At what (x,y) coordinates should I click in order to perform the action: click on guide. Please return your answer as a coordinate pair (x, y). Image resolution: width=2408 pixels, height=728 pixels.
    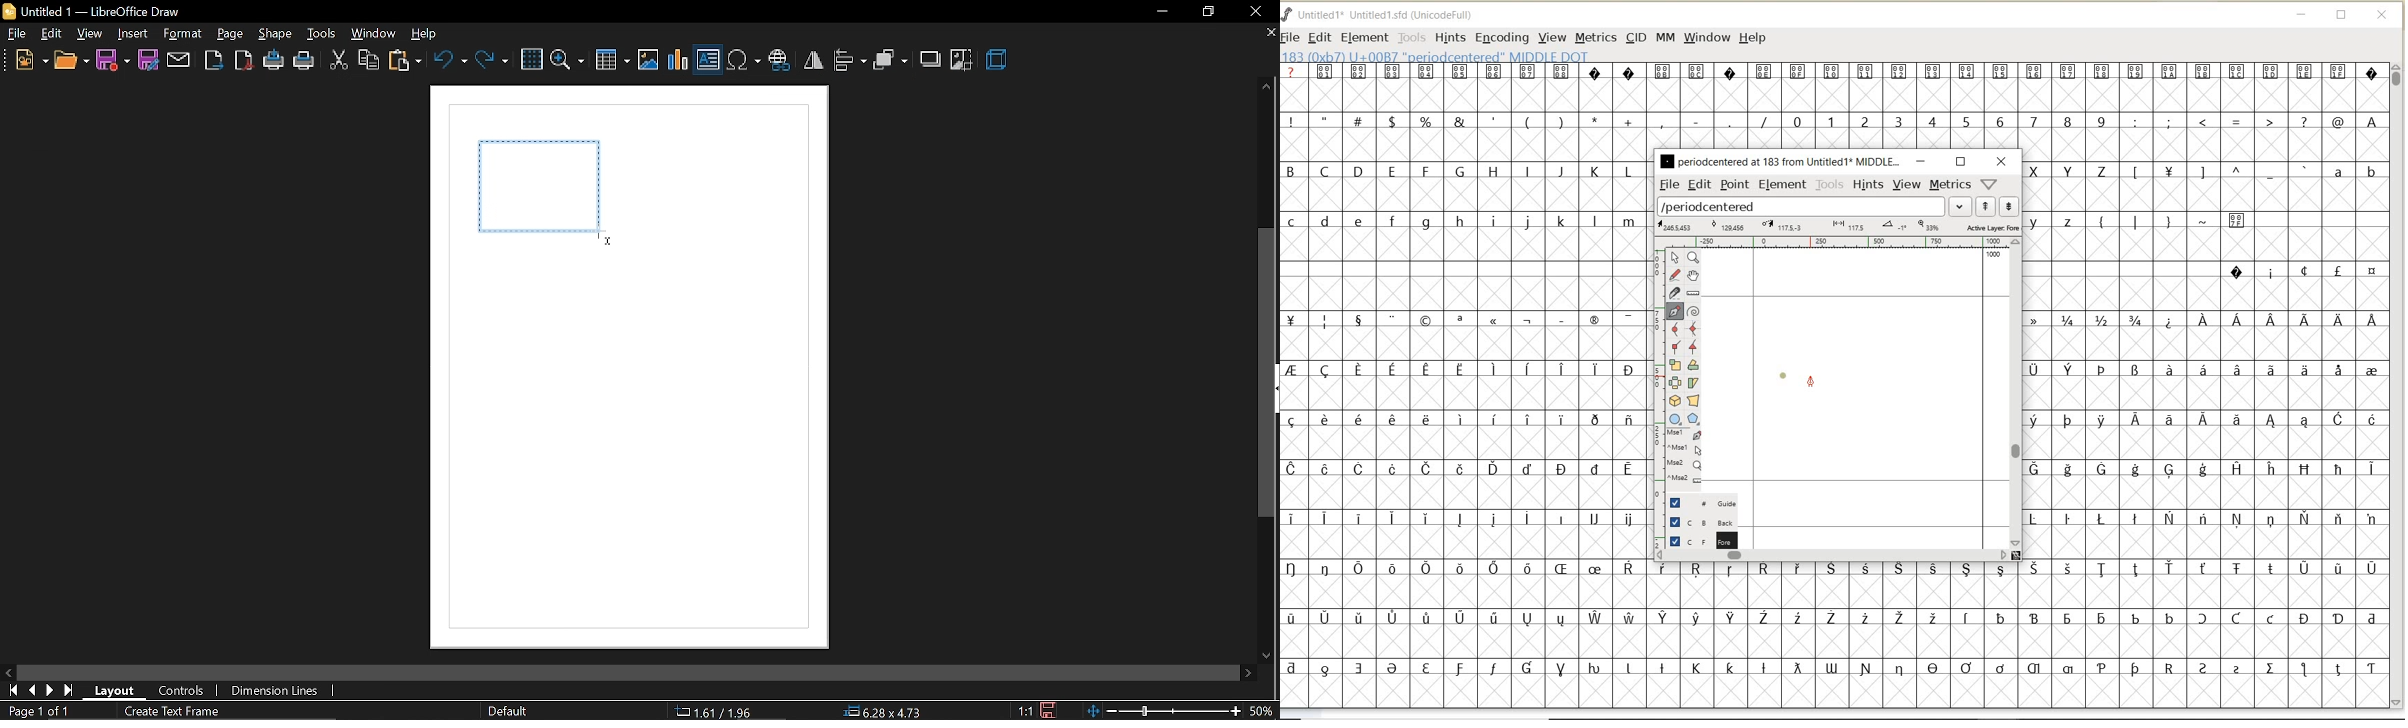
    Looking at the image, I should click on (1699, 503).